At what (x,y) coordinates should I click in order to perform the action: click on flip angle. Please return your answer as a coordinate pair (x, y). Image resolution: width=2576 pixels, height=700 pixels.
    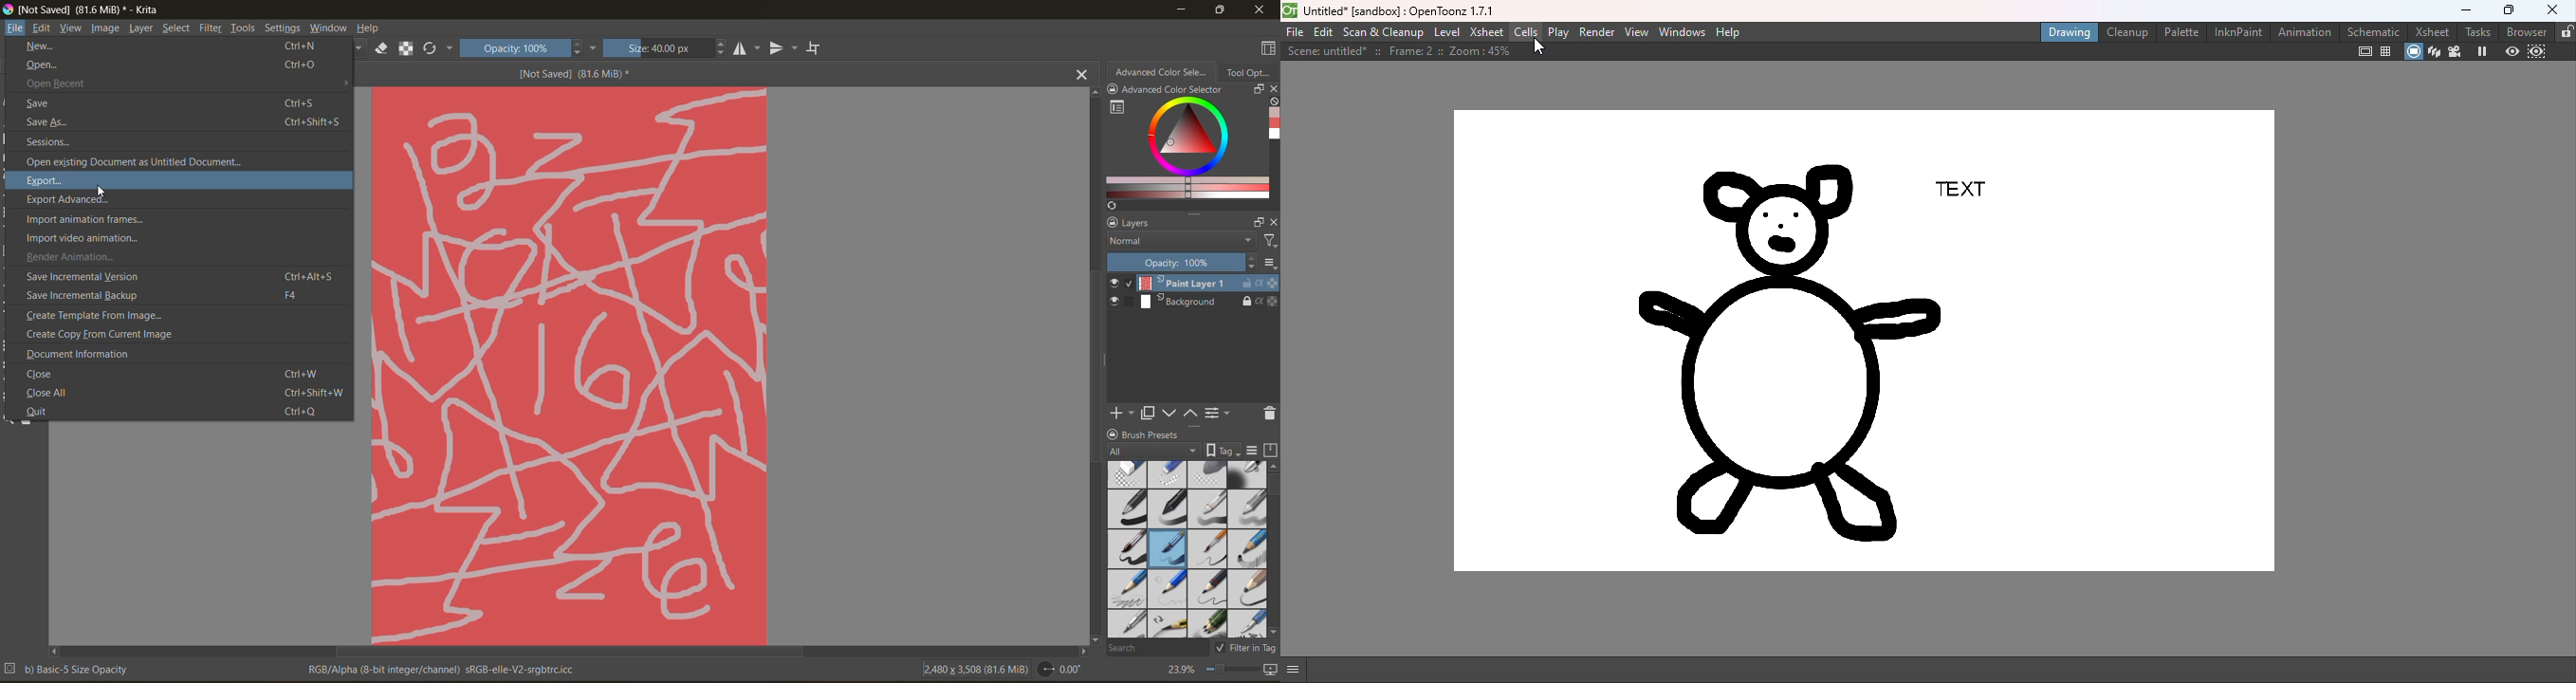
    Looking at the image, I should click on (1059, 669).